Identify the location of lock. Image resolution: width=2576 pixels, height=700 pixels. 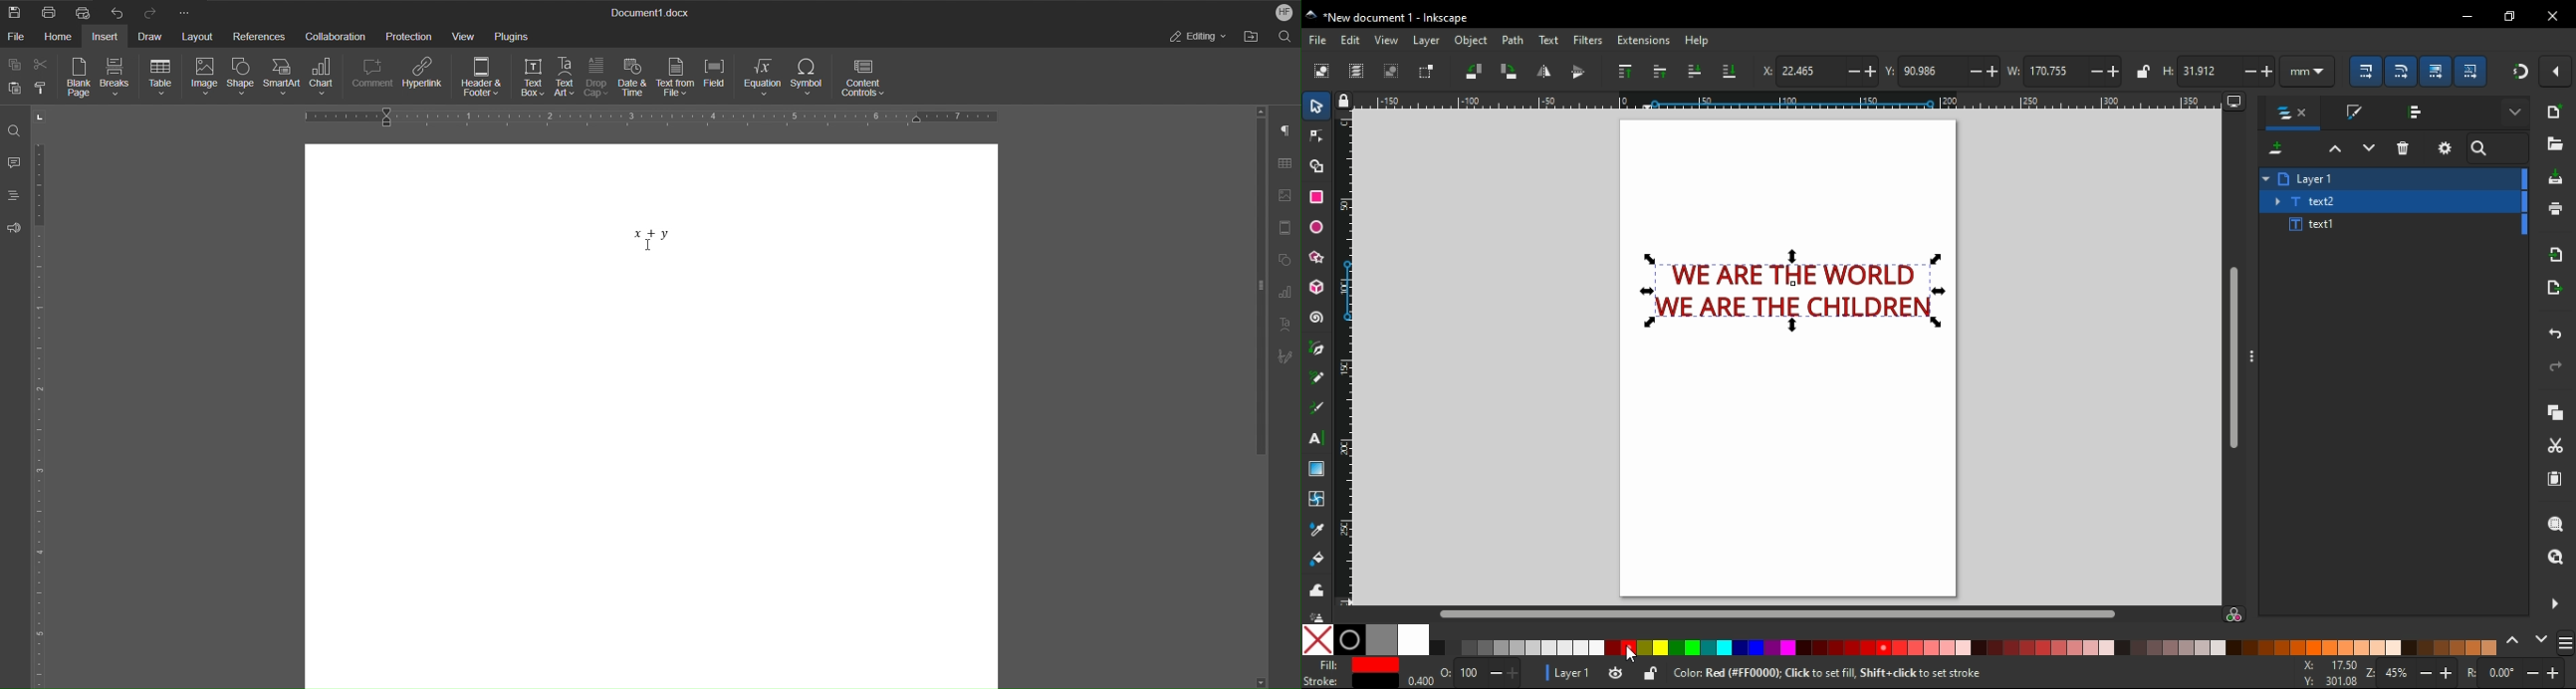
(2141, 72).